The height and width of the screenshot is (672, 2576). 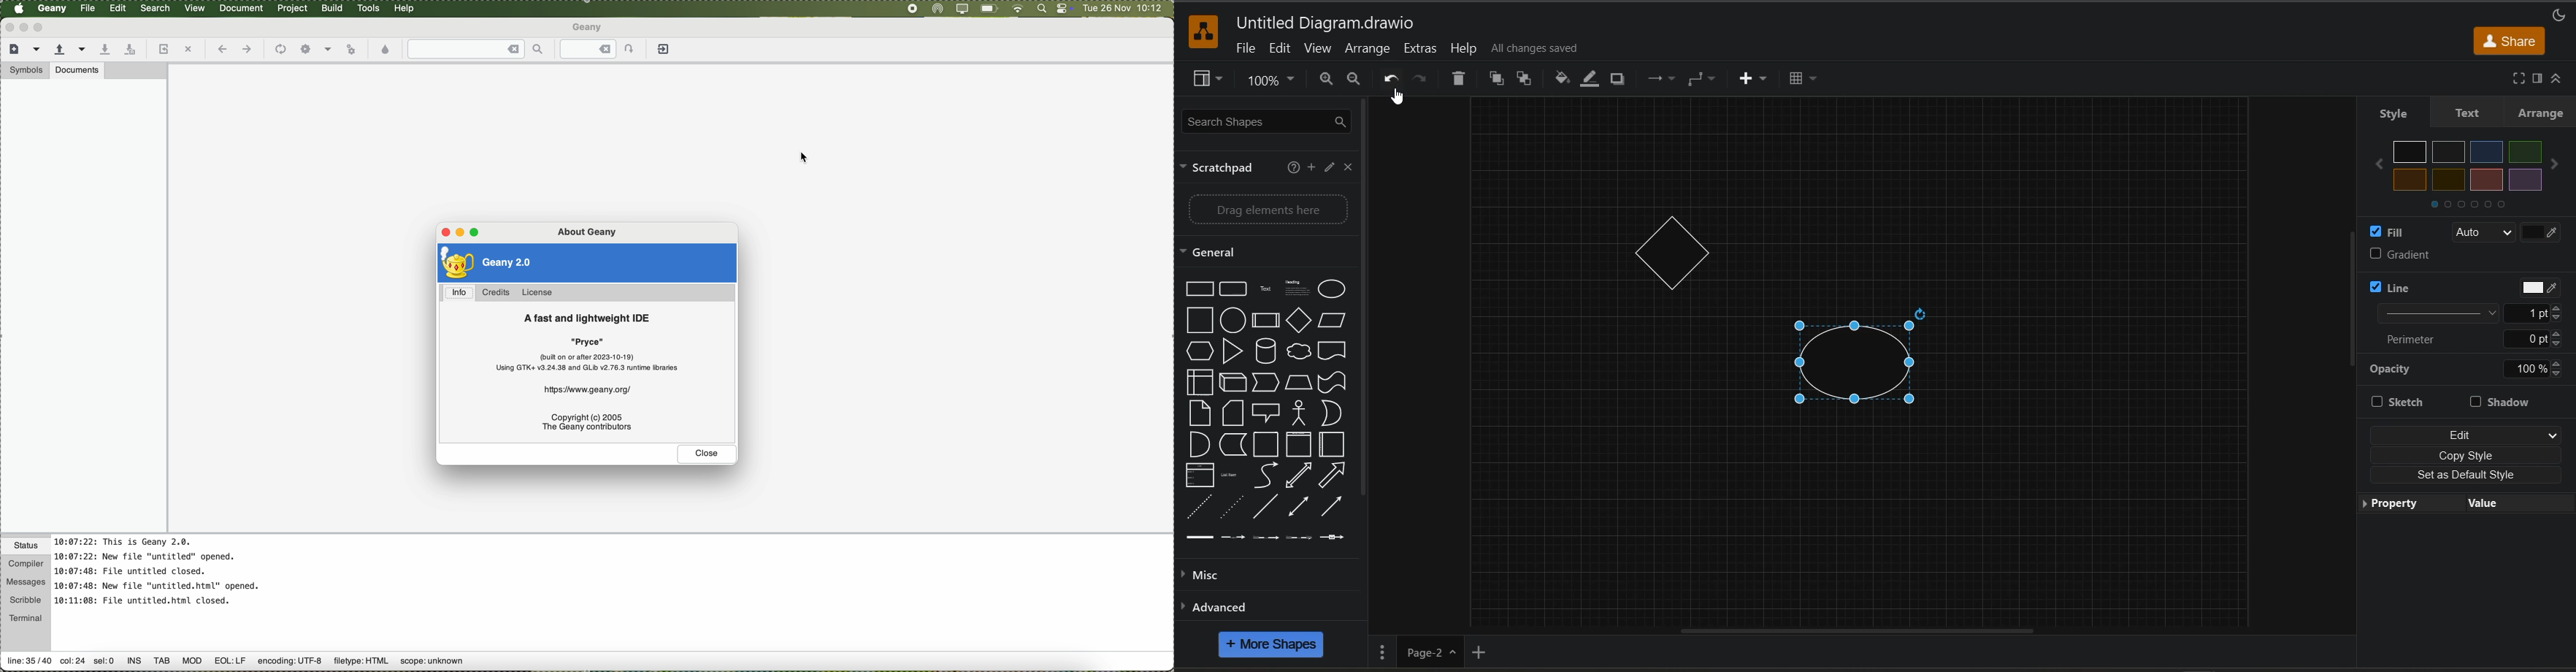 What do you see at coordinates (1275, 79) in the screenshot?
I see `zoom` at bounding box center [1275, 79].